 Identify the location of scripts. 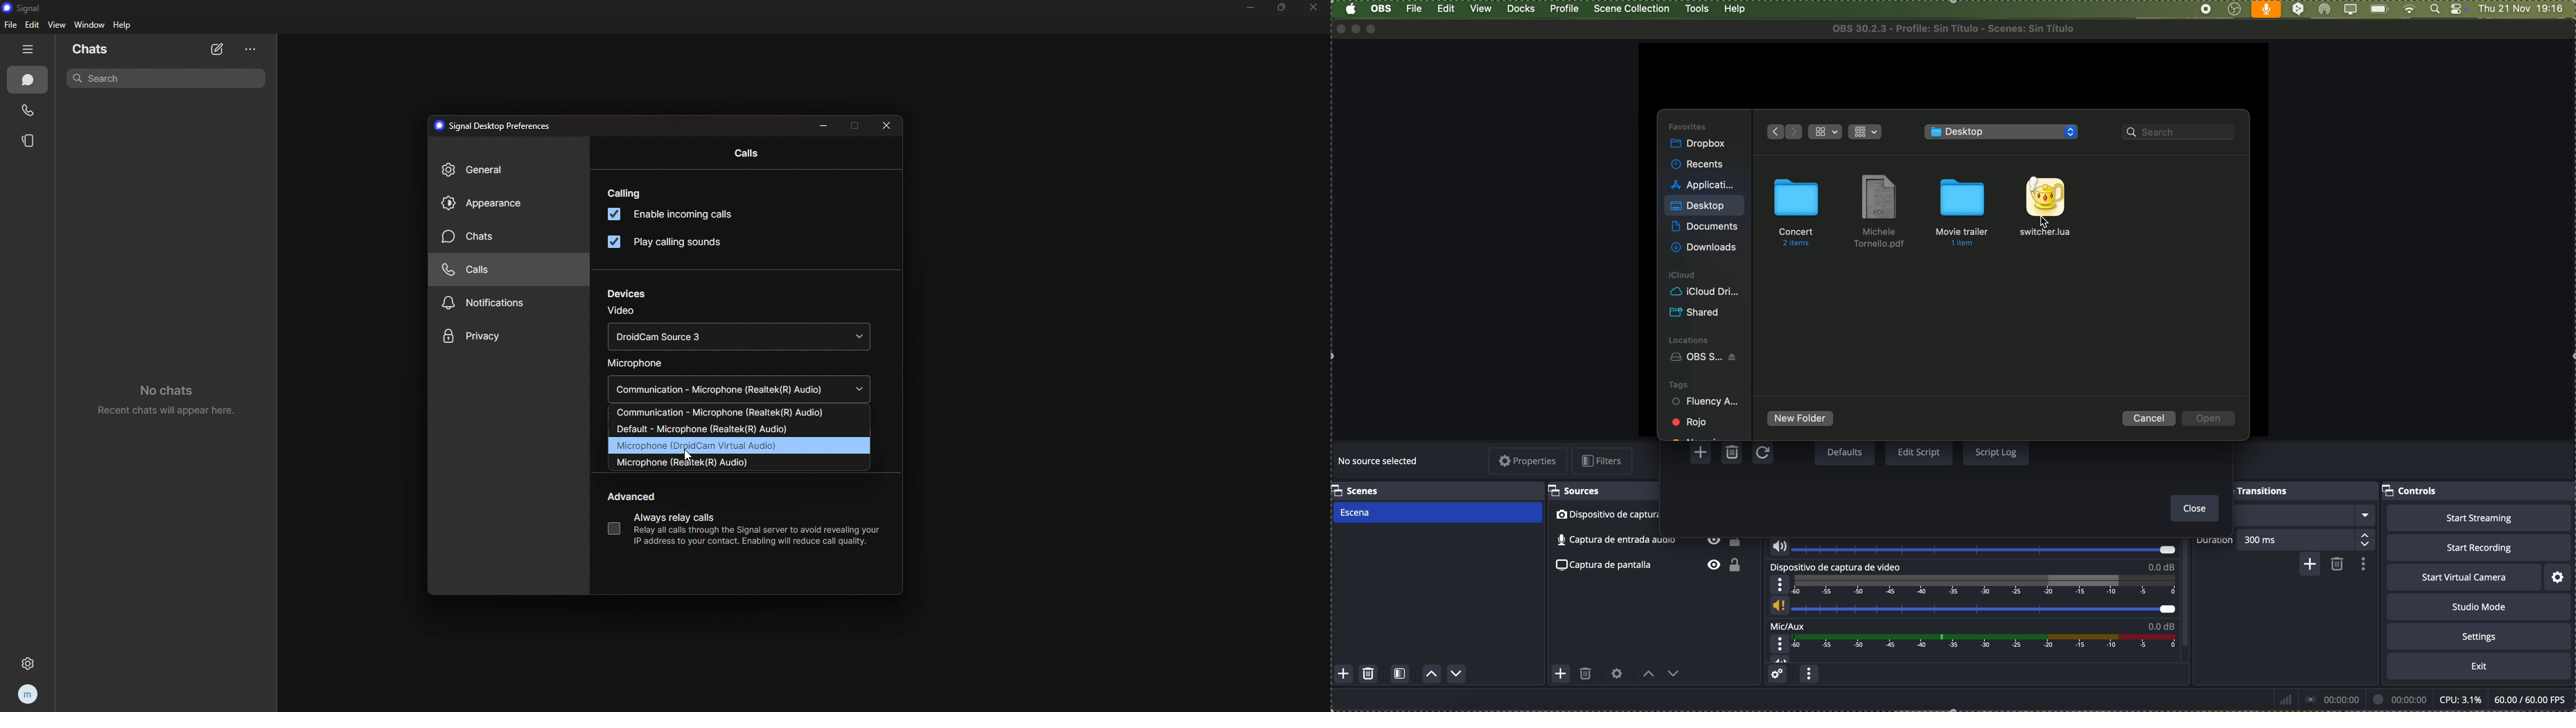
(2003, 133).